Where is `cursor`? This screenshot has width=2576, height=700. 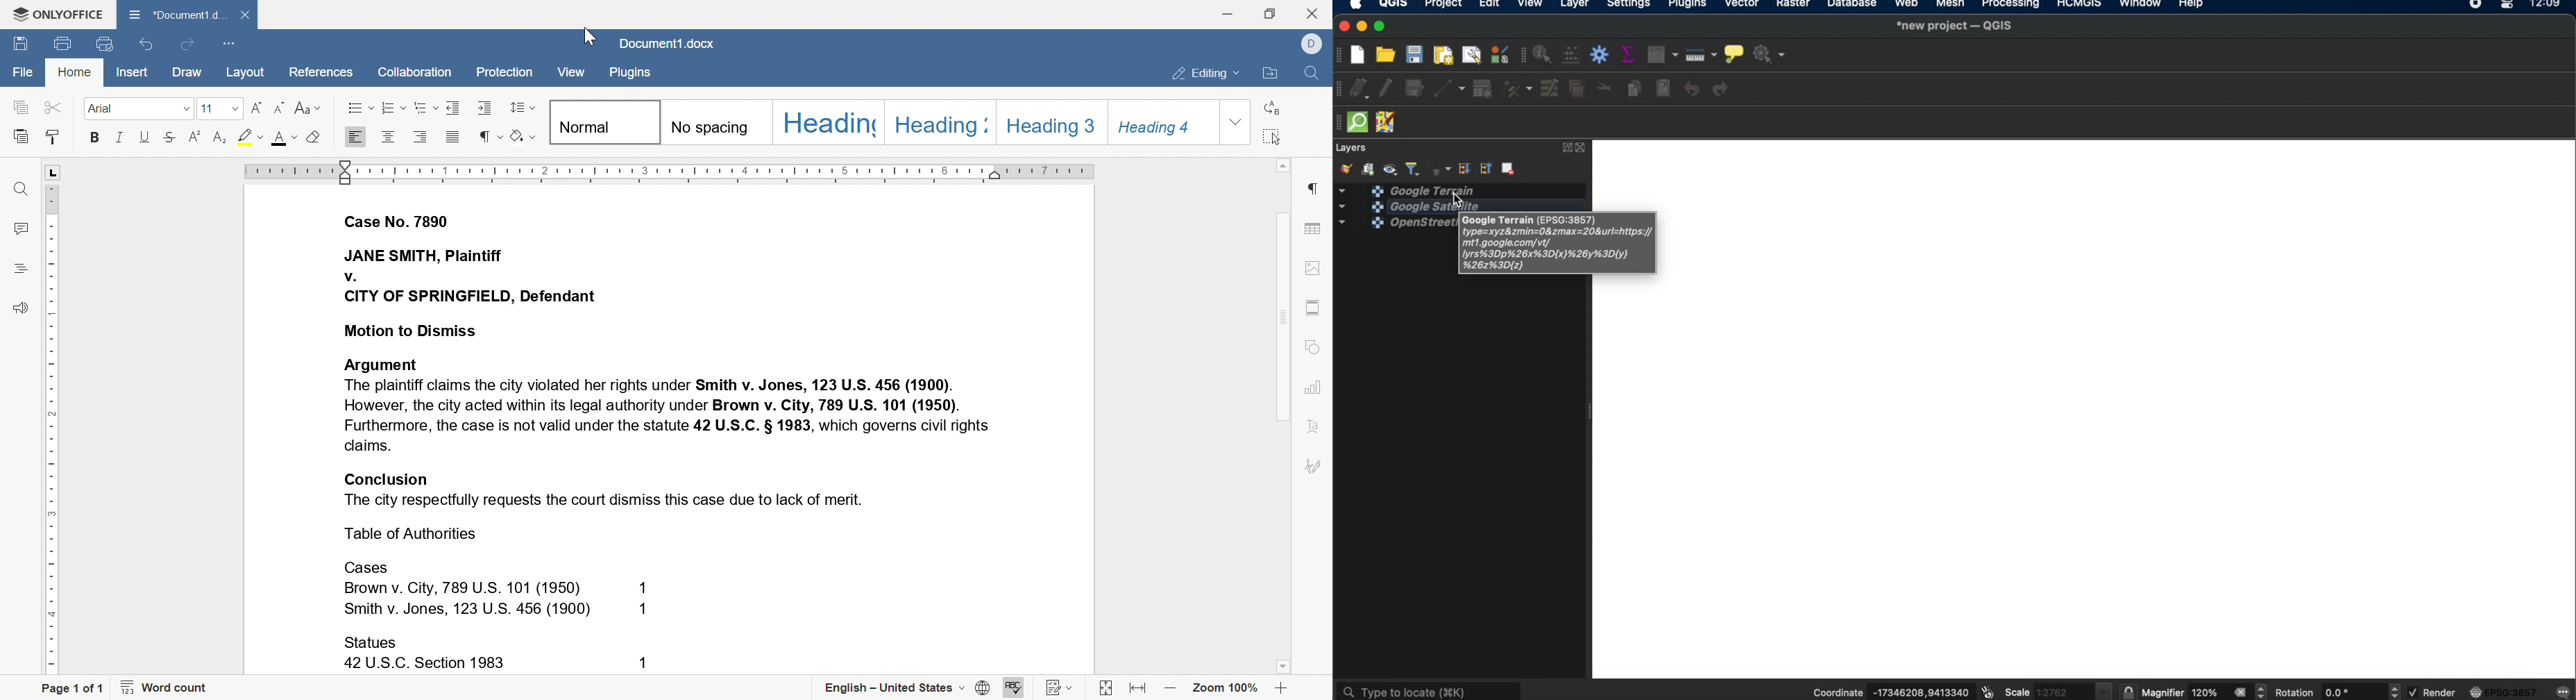
cursor is located at coordinates (1457, 198).